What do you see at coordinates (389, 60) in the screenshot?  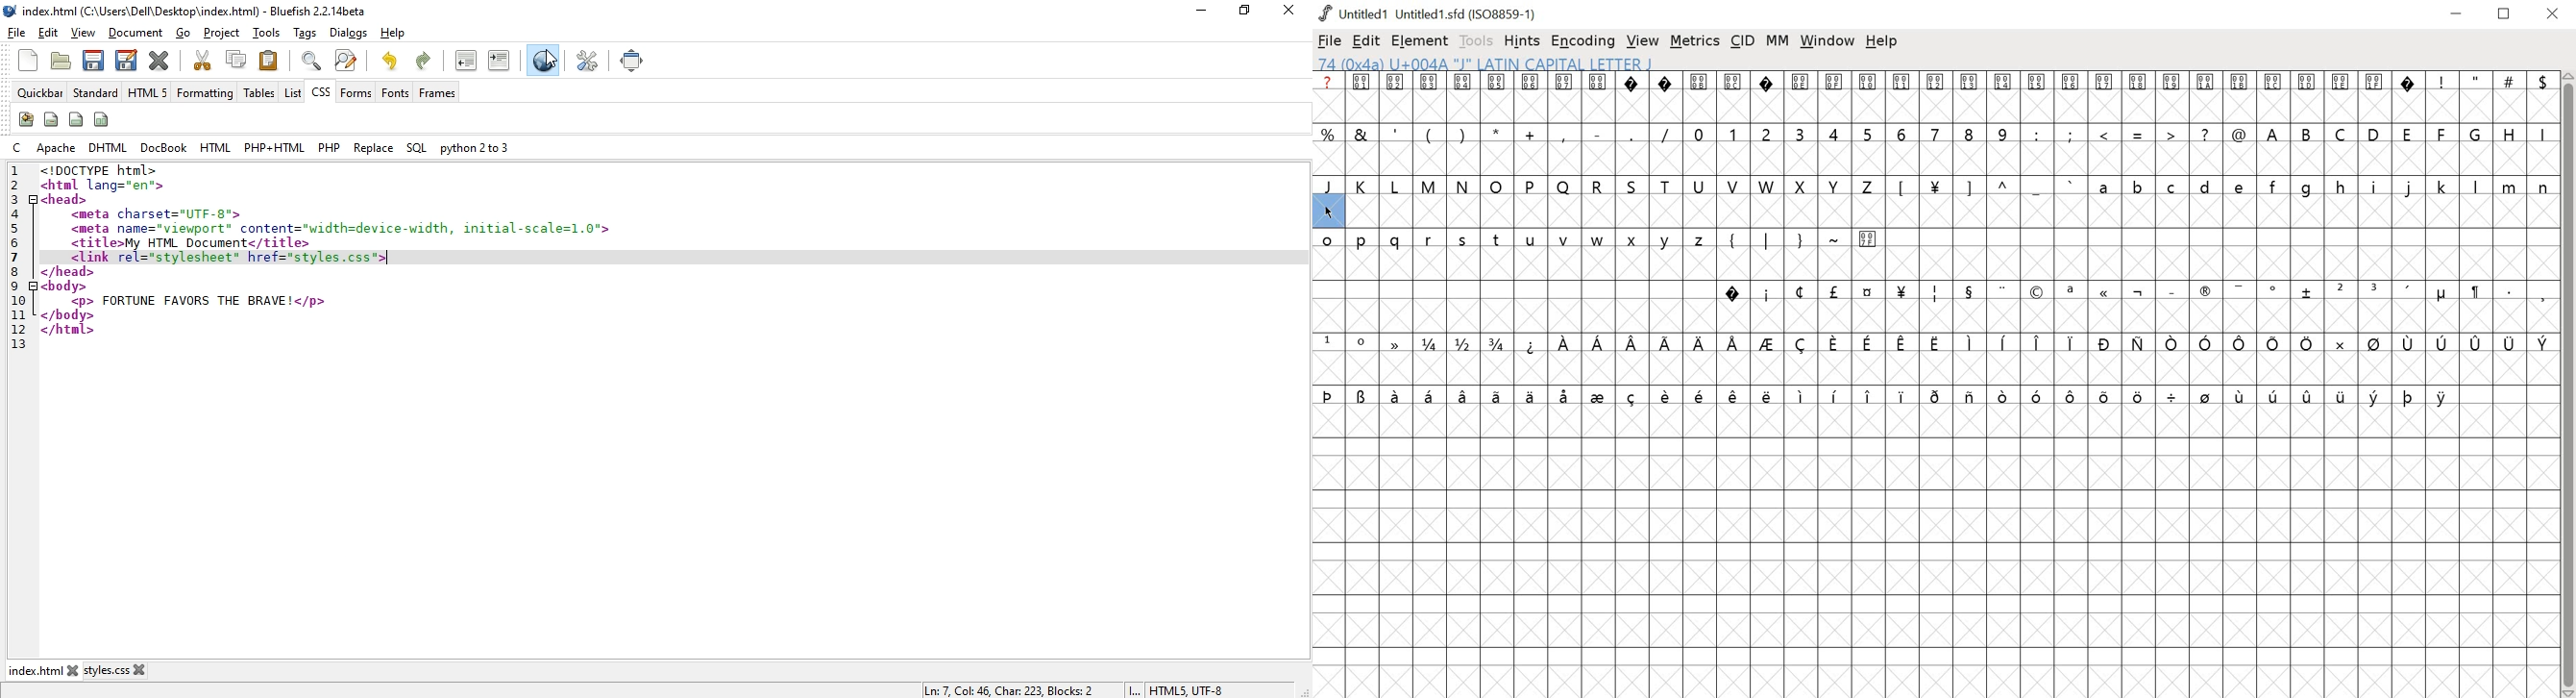 I see `redo` at bounding box center [389, 60].